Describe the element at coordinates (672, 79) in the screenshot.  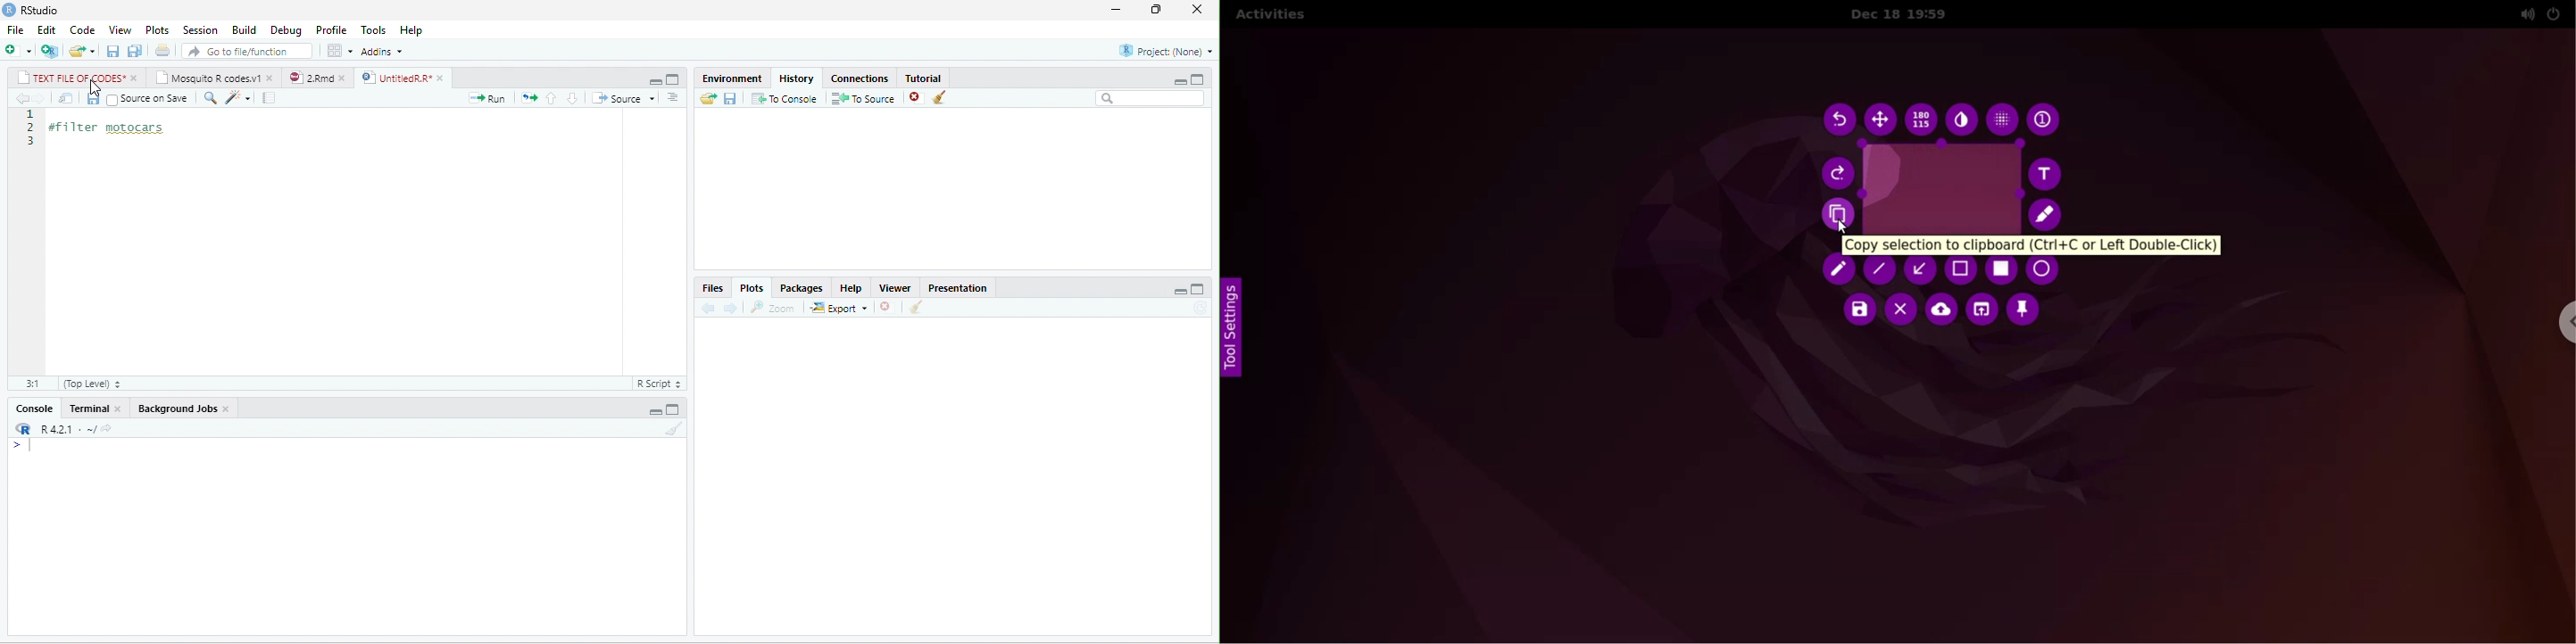
I see `maximize` at that location.